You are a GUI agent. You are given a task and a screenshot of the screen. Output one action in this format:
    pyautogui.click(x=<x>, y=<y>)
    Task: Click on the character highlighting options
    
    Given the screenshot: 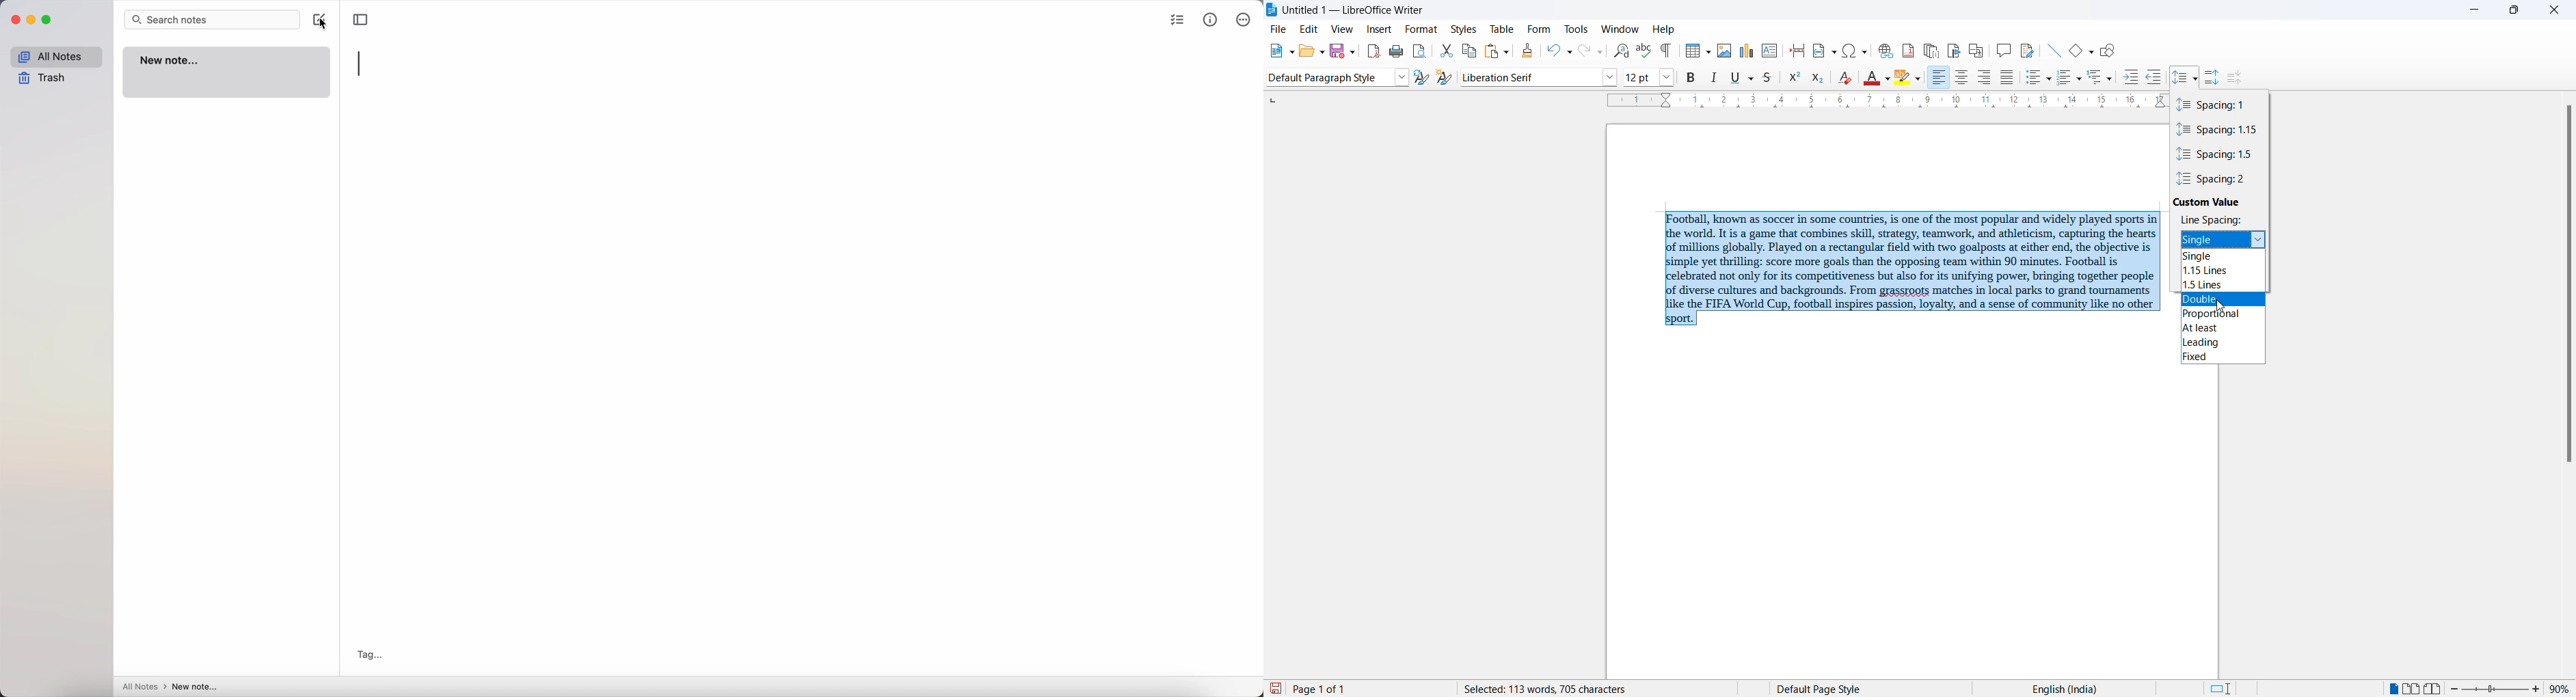 What is the action you would take?
    pyautogui.click(x=1919, y=79)
    